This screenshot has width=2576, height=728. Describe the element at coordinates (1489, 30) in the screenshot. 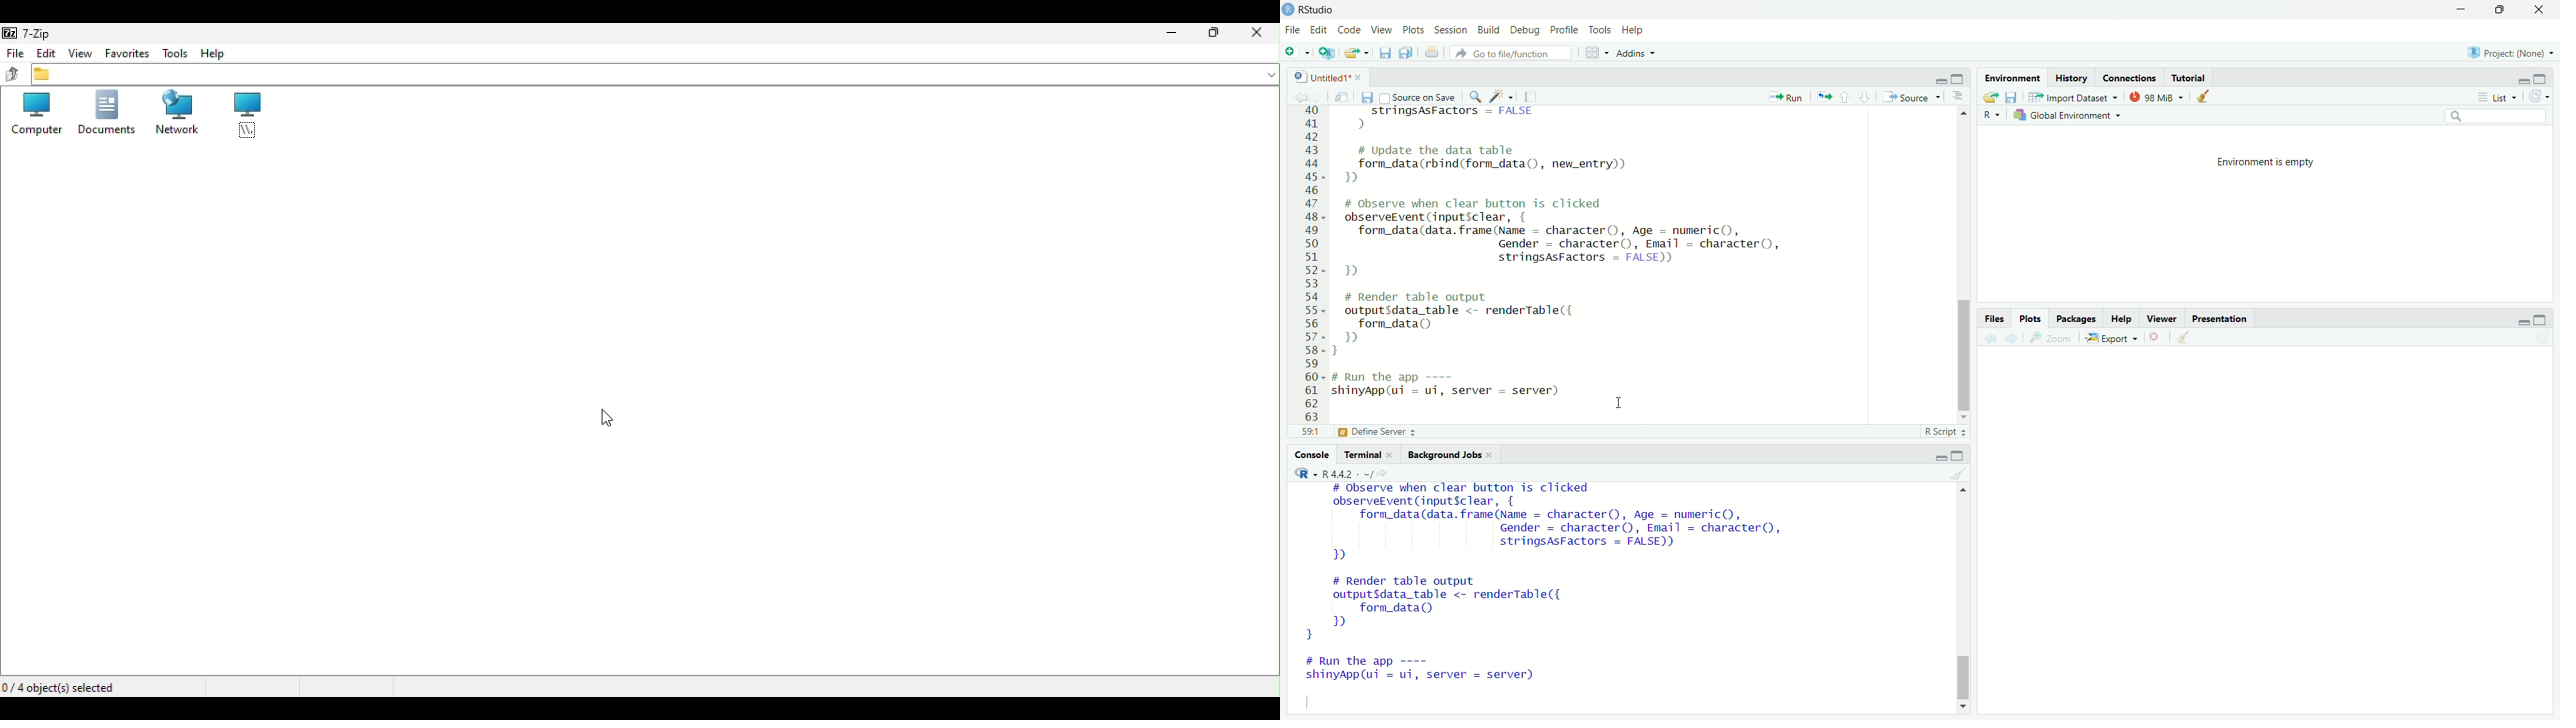

I see `Build` at that location.